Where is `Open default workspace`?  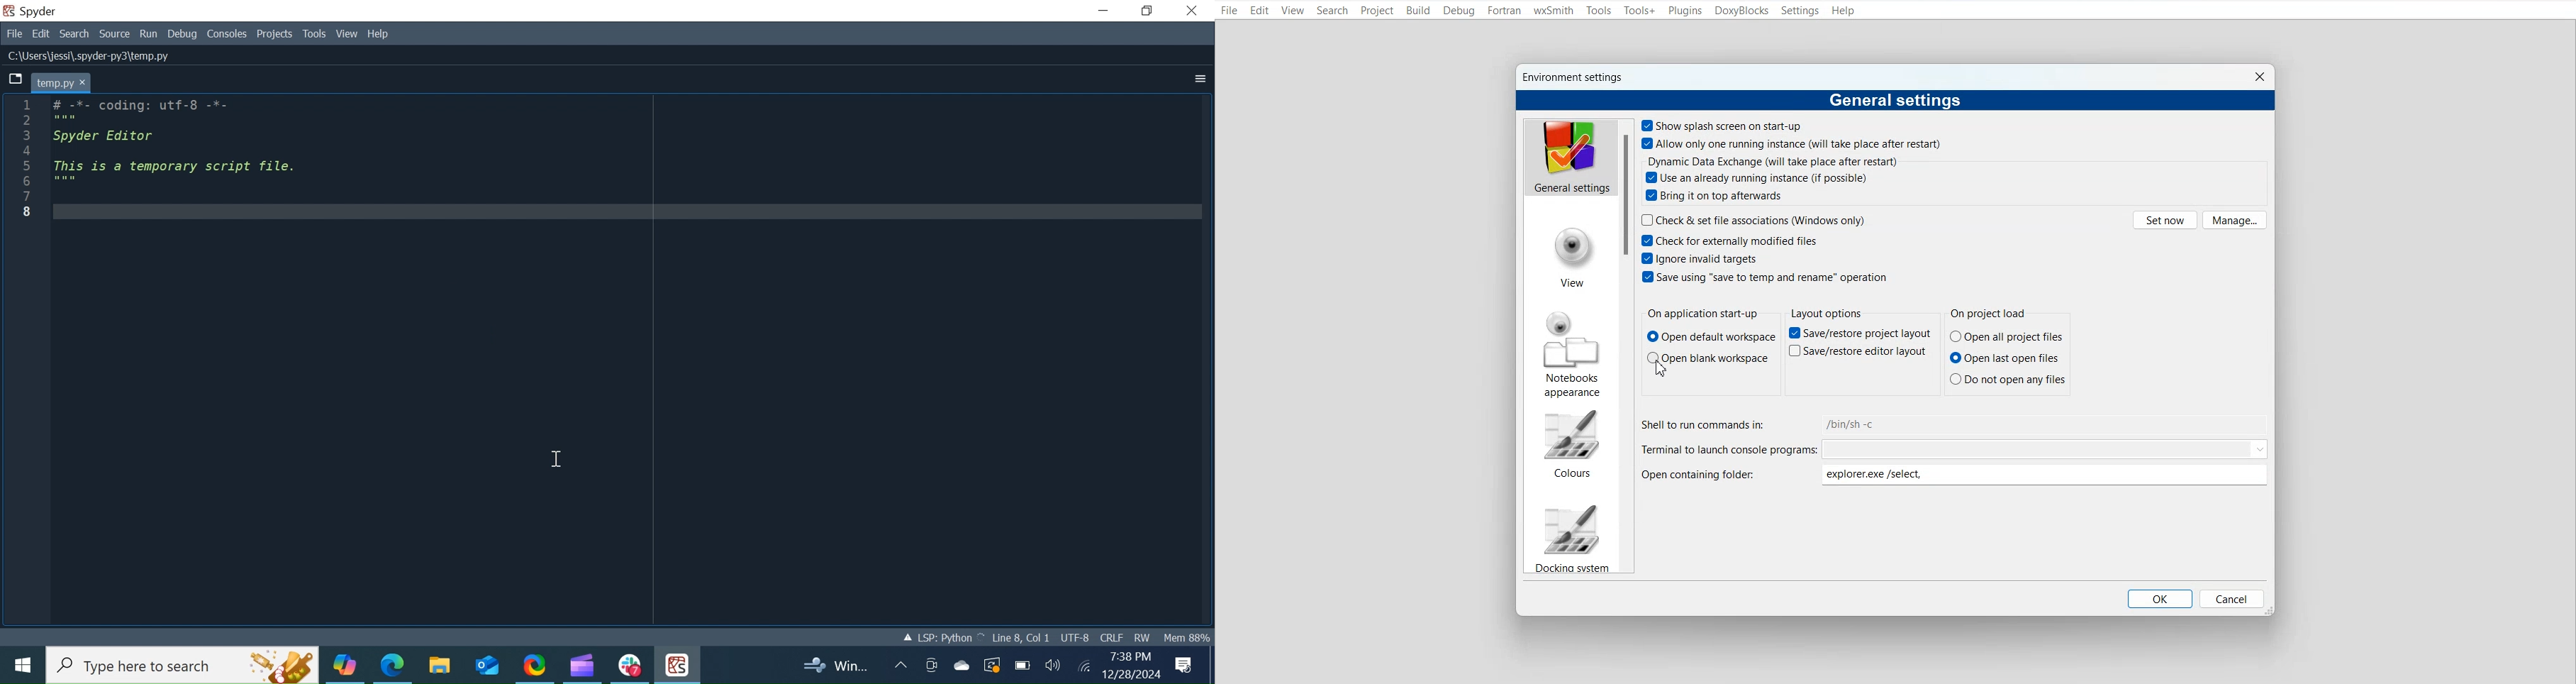
Open default workspace is located at coordinates (1712, 337).